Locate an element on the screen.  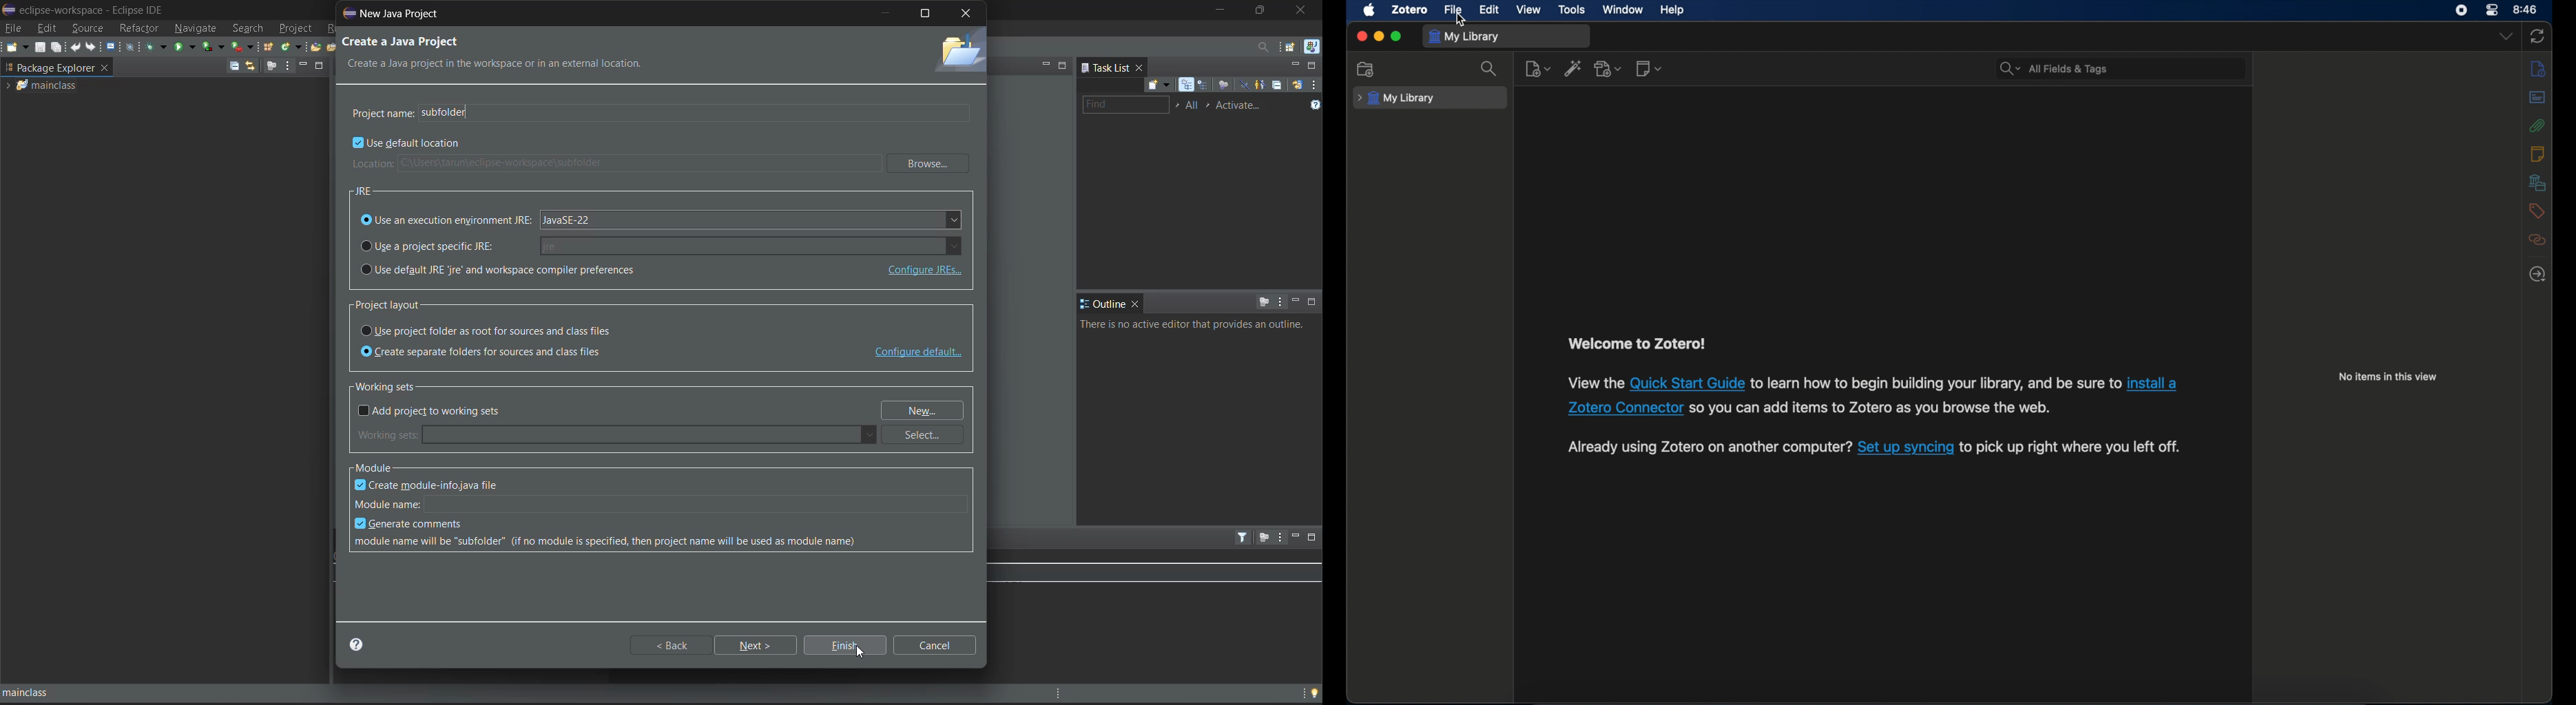
activate is located at coordinates (1242, 106).